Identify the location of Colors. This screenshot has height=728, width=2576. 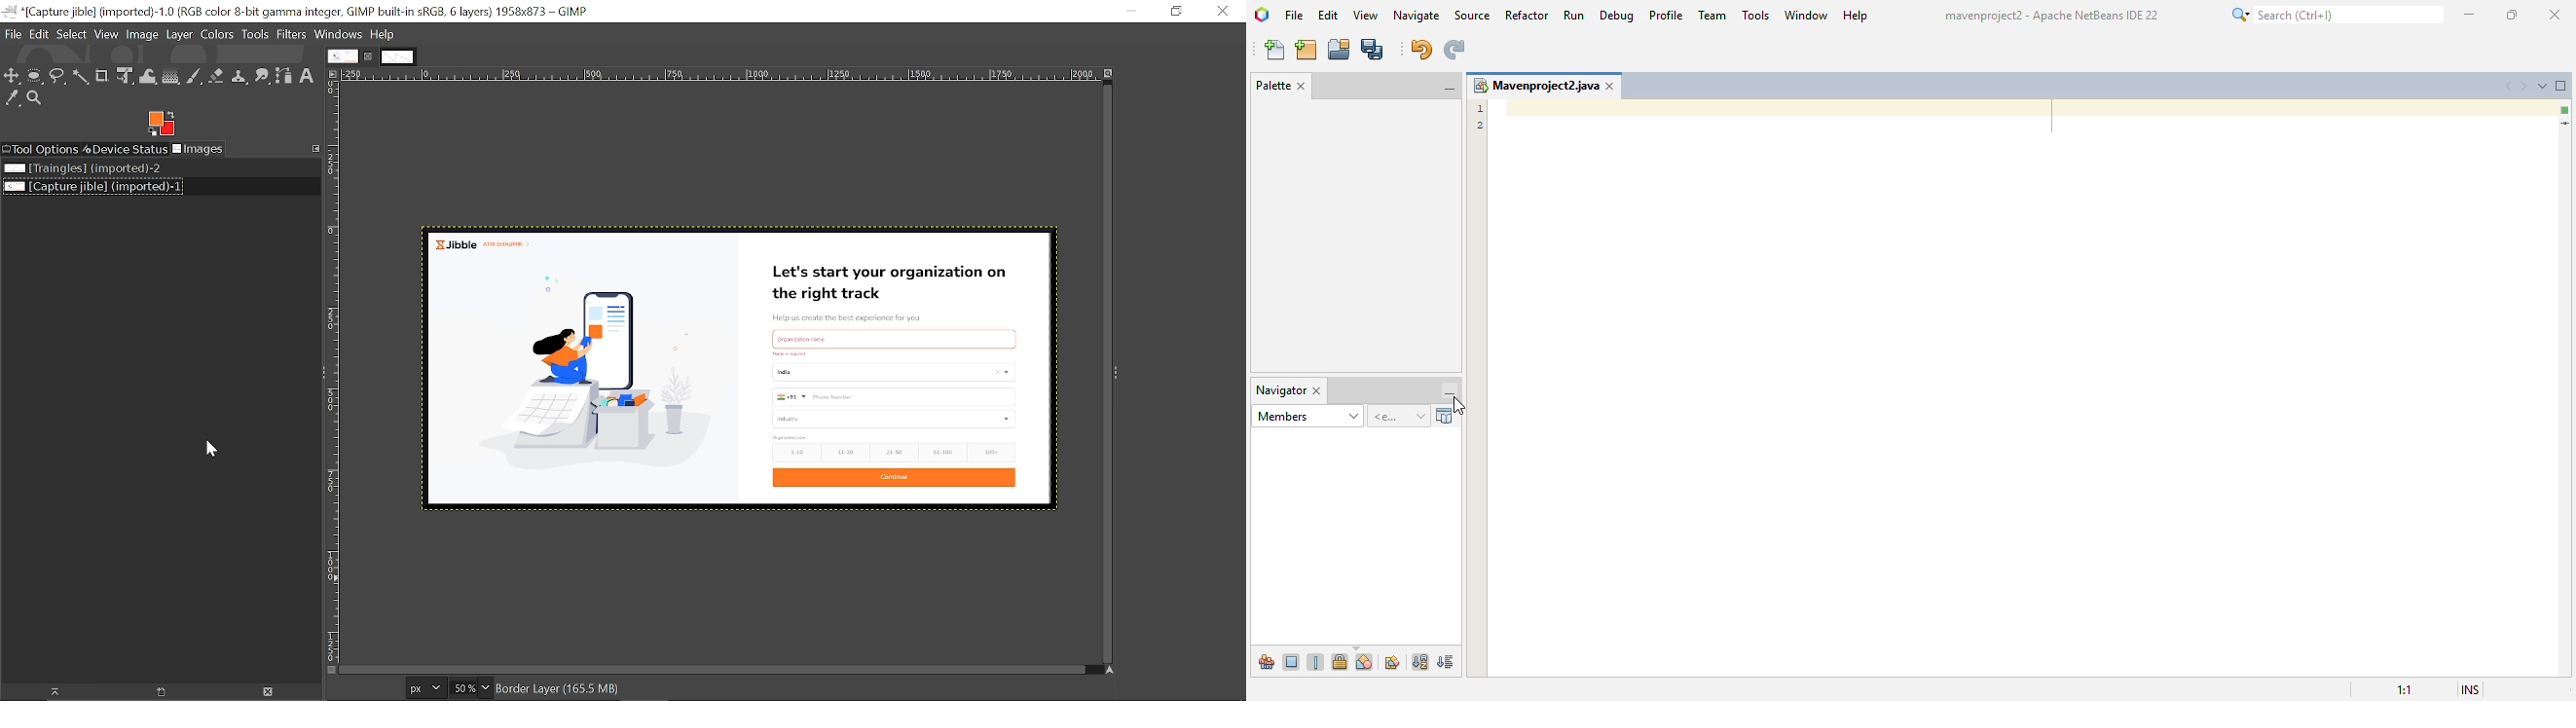
(216, 34).